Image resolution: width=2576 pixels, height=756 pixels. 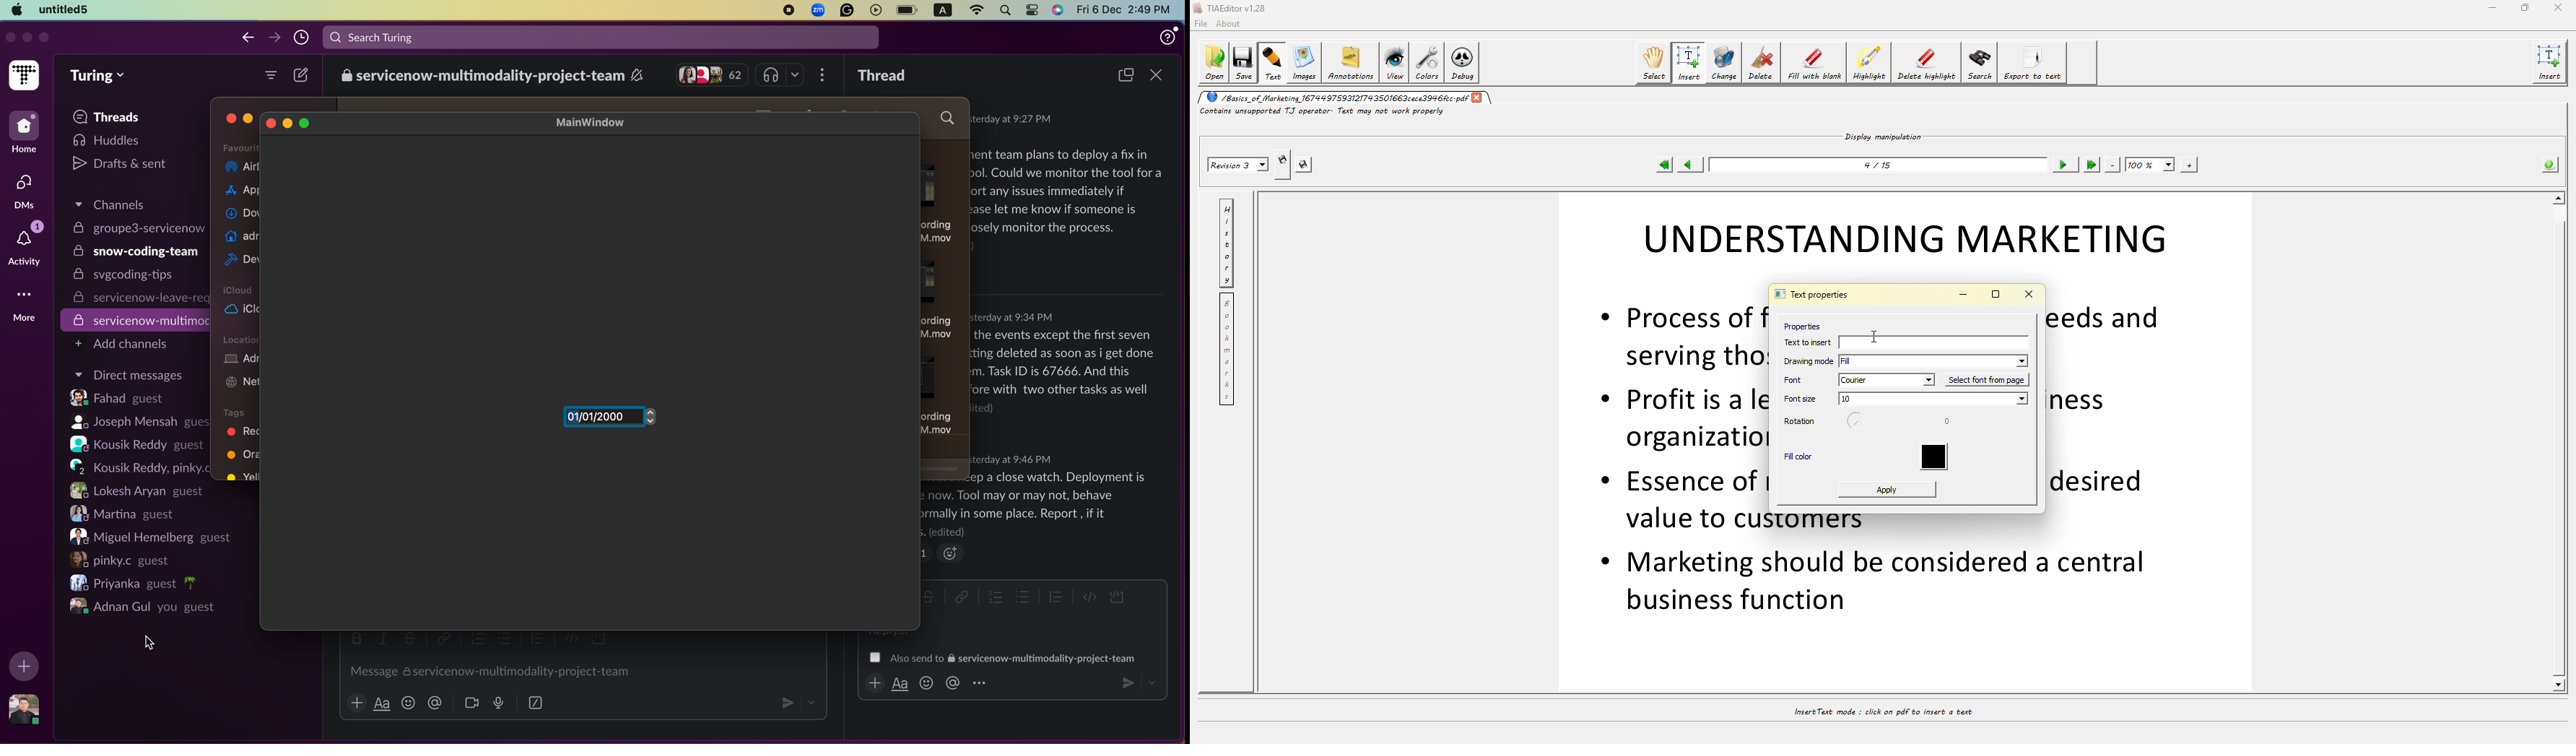 I want to click on Add channels, so click(x=121, y=344).